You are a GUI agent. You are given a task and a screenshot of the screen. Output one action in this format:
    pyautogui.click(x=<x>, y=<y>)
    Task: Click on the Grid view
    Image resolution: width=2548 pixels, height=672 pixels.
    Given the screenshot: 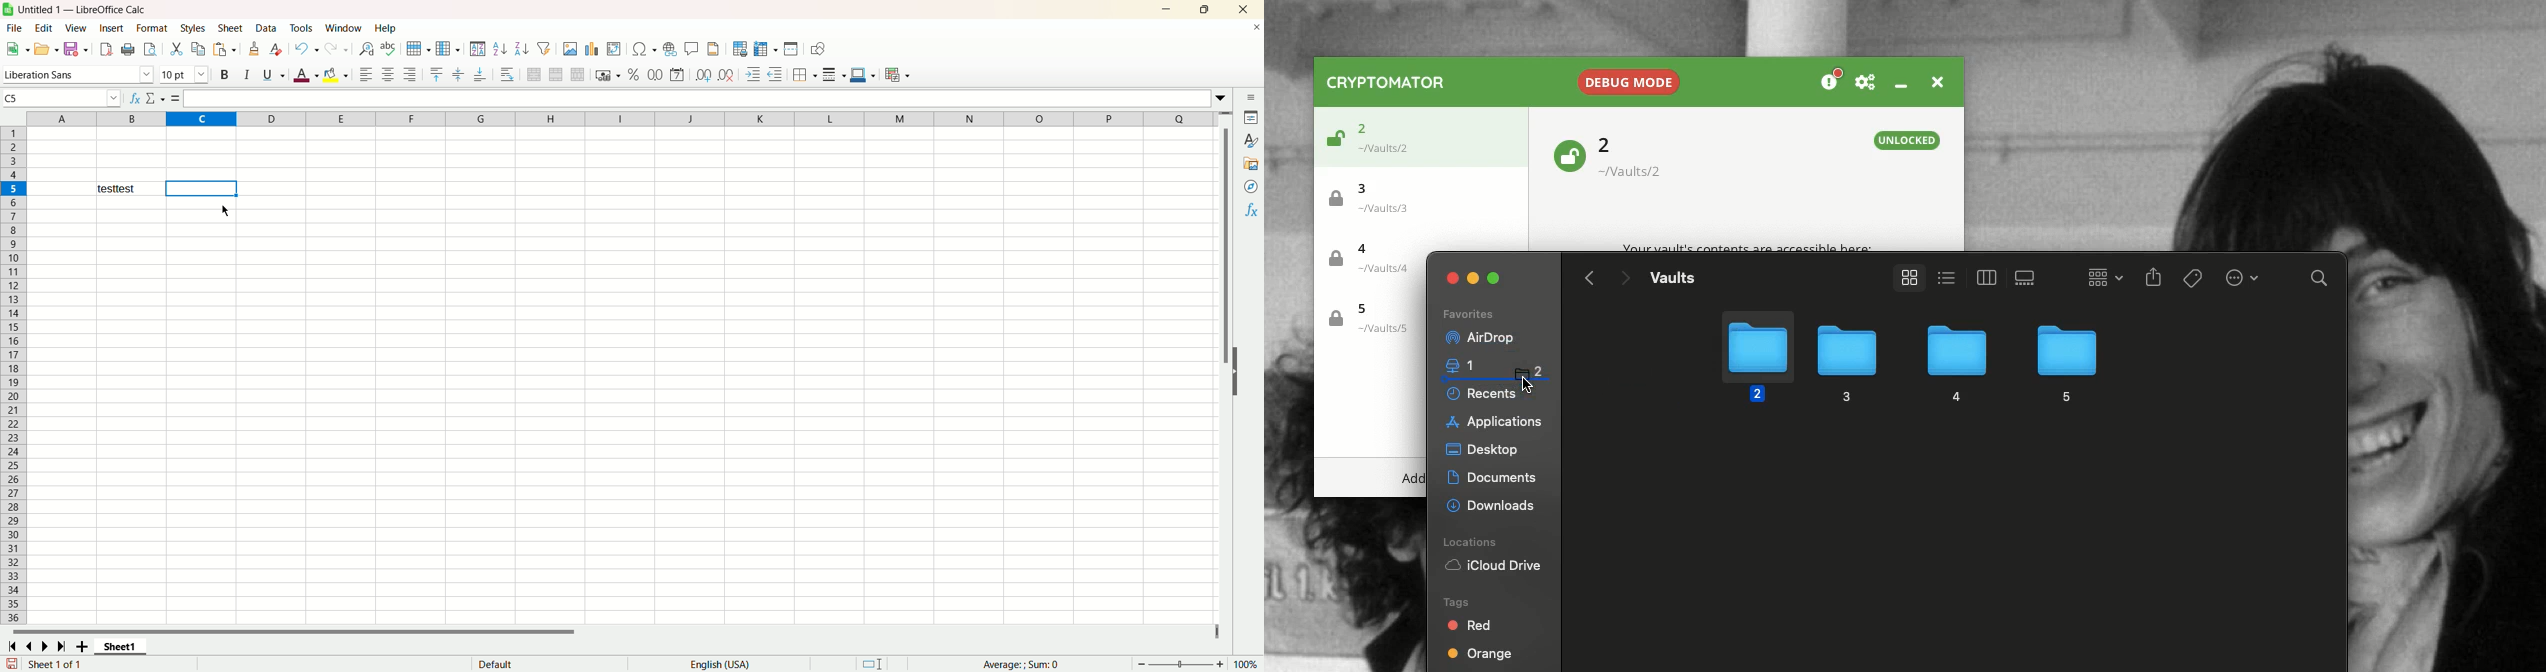 What is the action you would take?
    pyautogui.click(x=2100, y=276)
    